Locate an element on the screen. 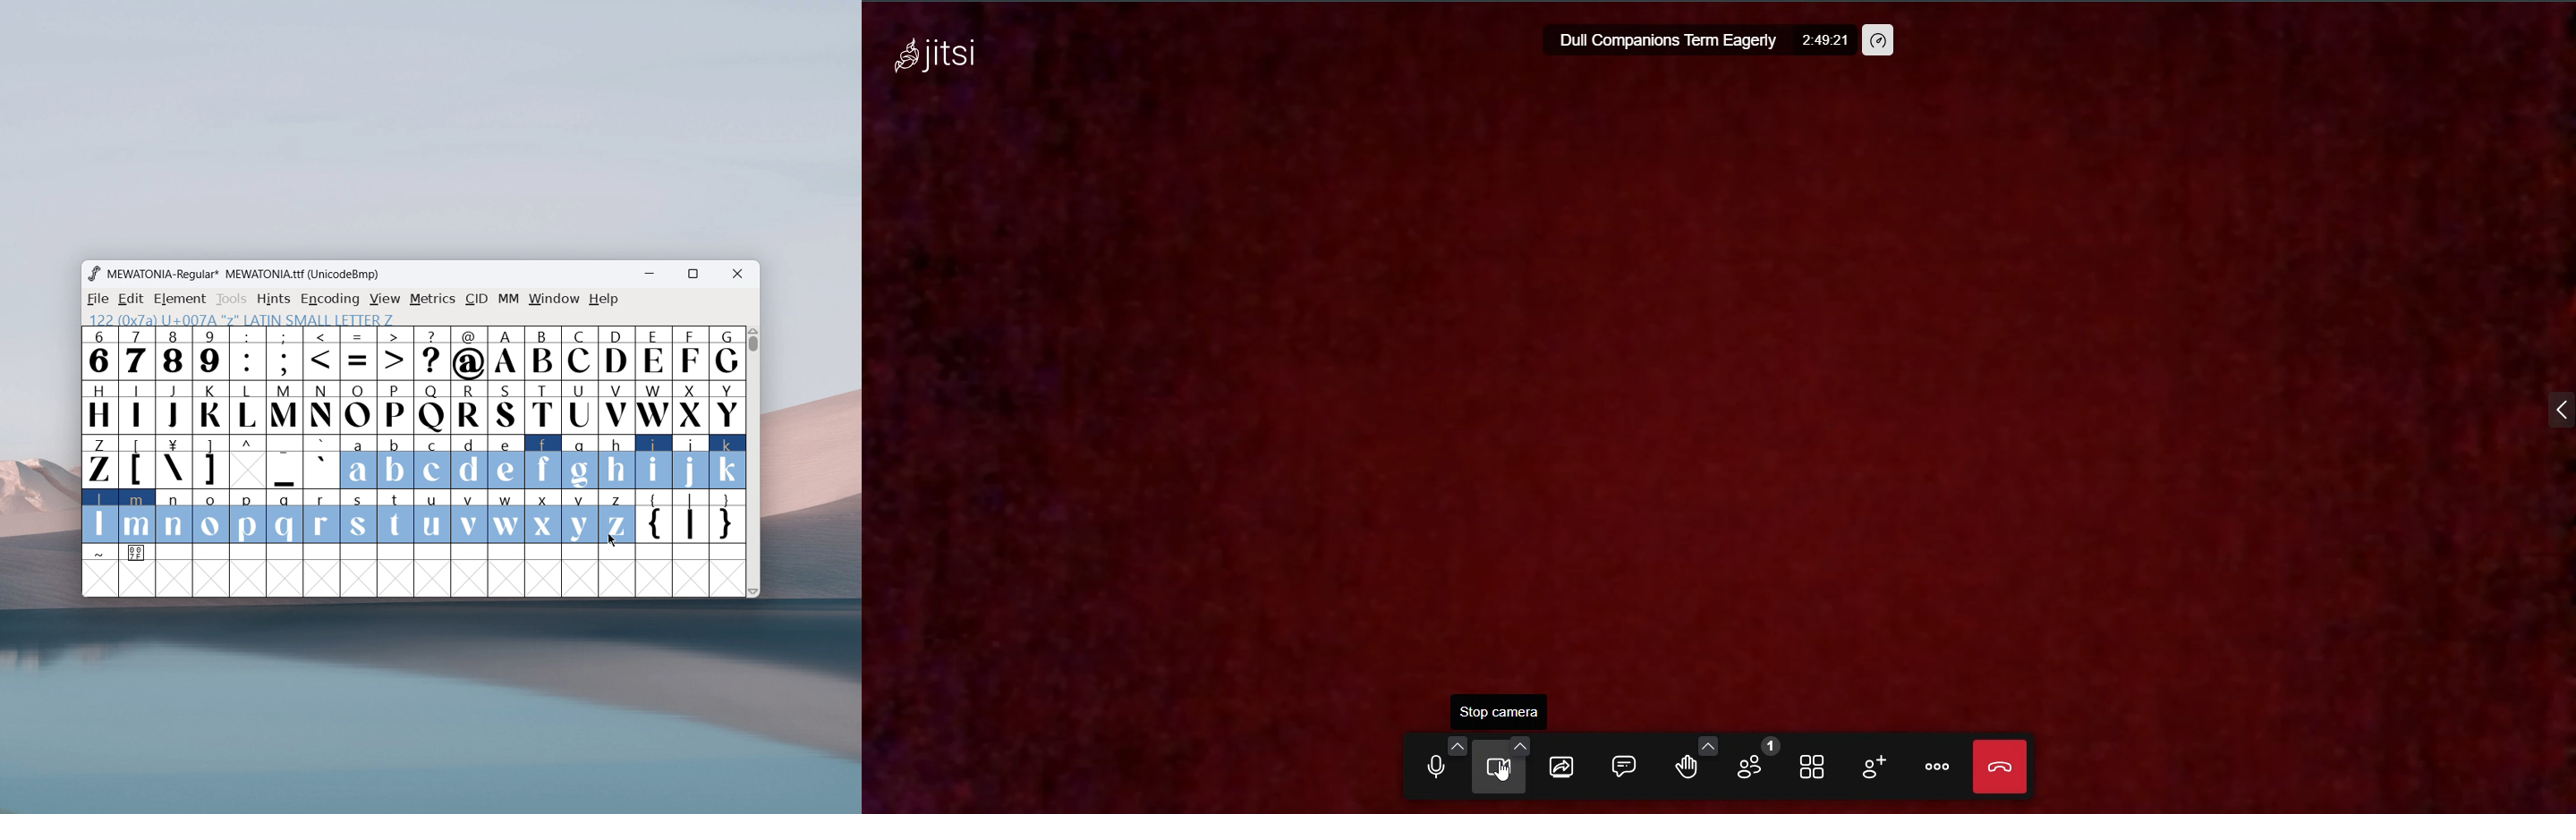 The height and width of the screenshot is (840, 2576). | is located at coordinates (691, 518).